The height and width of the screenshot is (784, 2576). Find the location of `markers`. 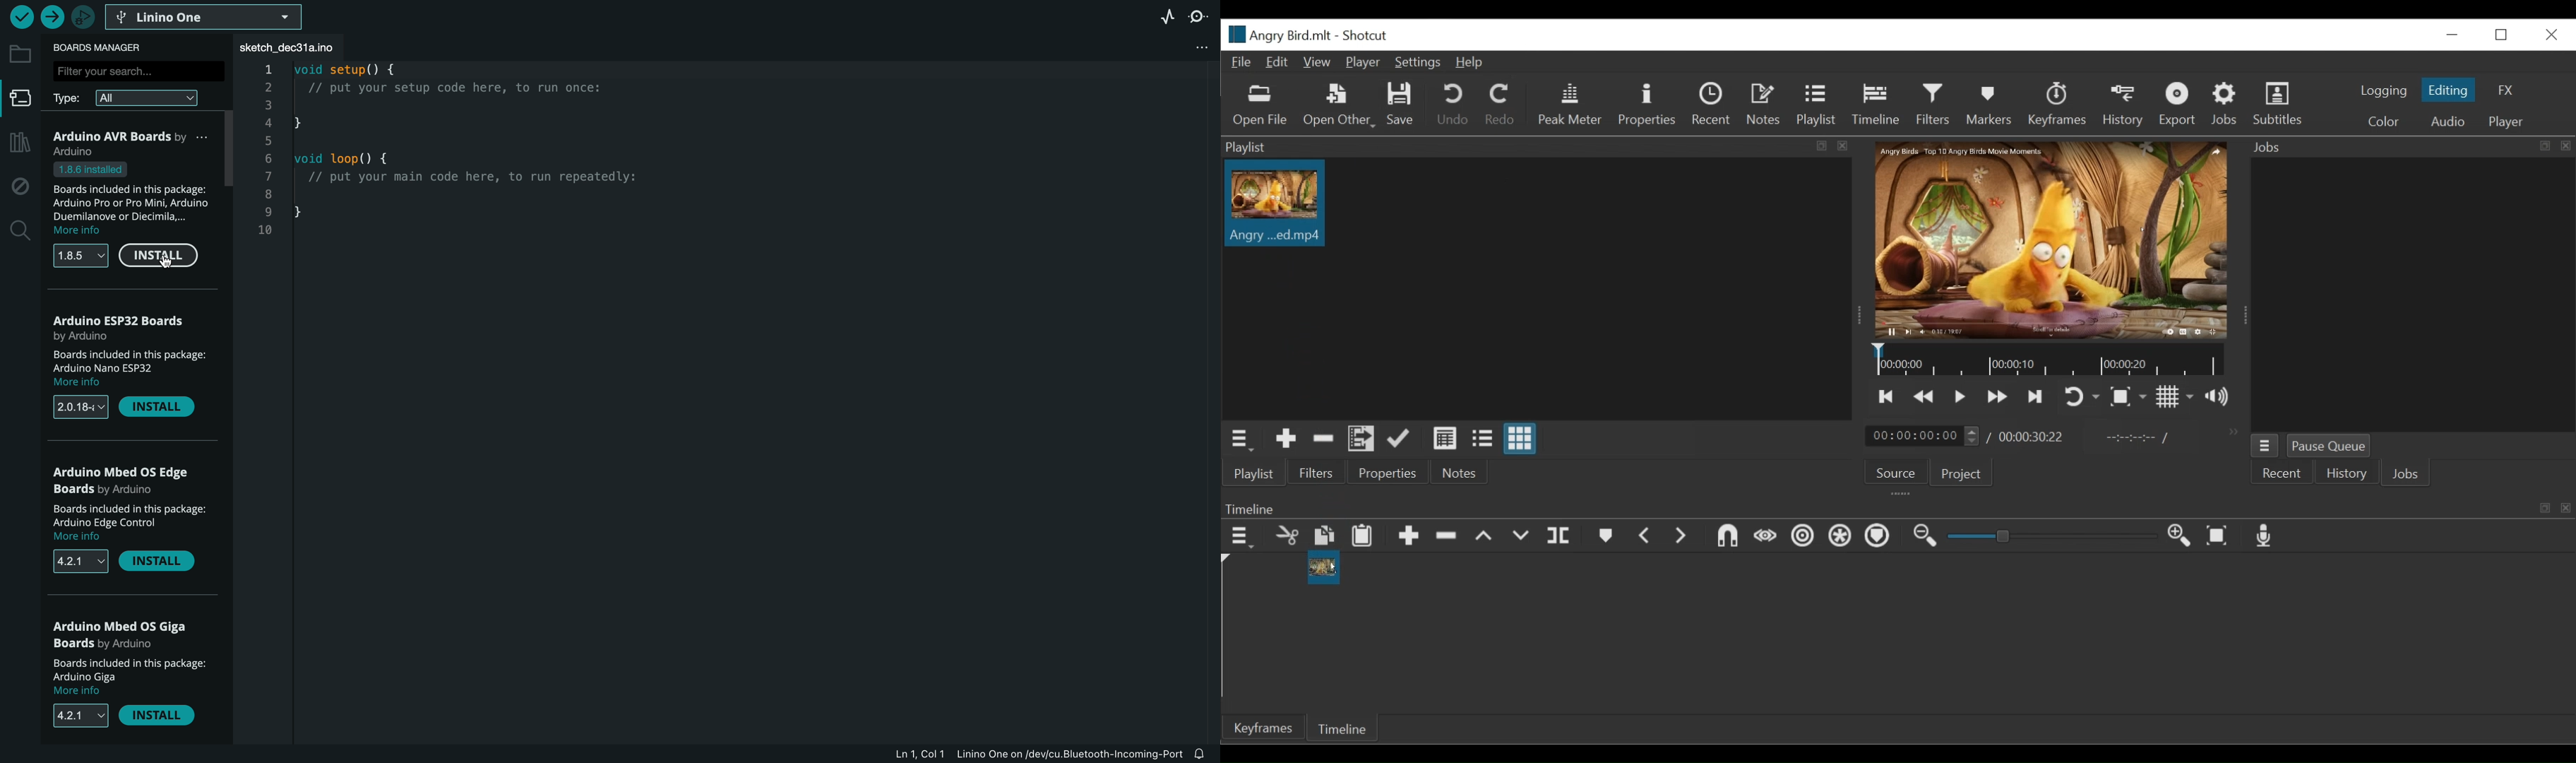

markers is located at coordinates (1606, 536).